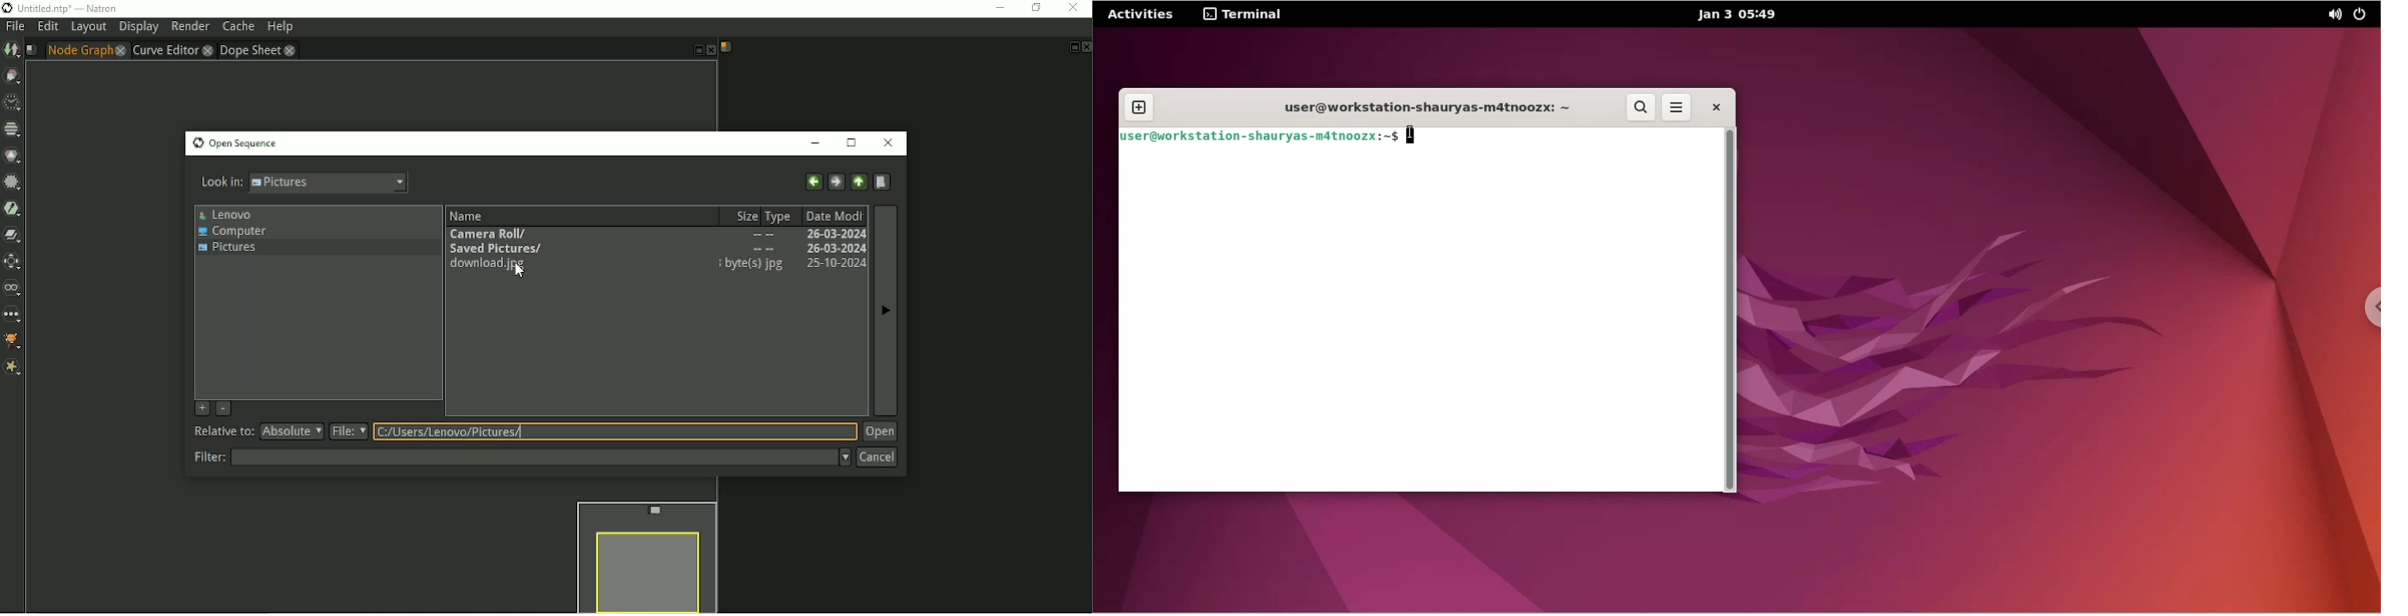  What do you see at coordinates (455, 430) in the screenshot?
I see `L
C/Users/Lenovo/Pictures/` at bounding box center [455, 430].